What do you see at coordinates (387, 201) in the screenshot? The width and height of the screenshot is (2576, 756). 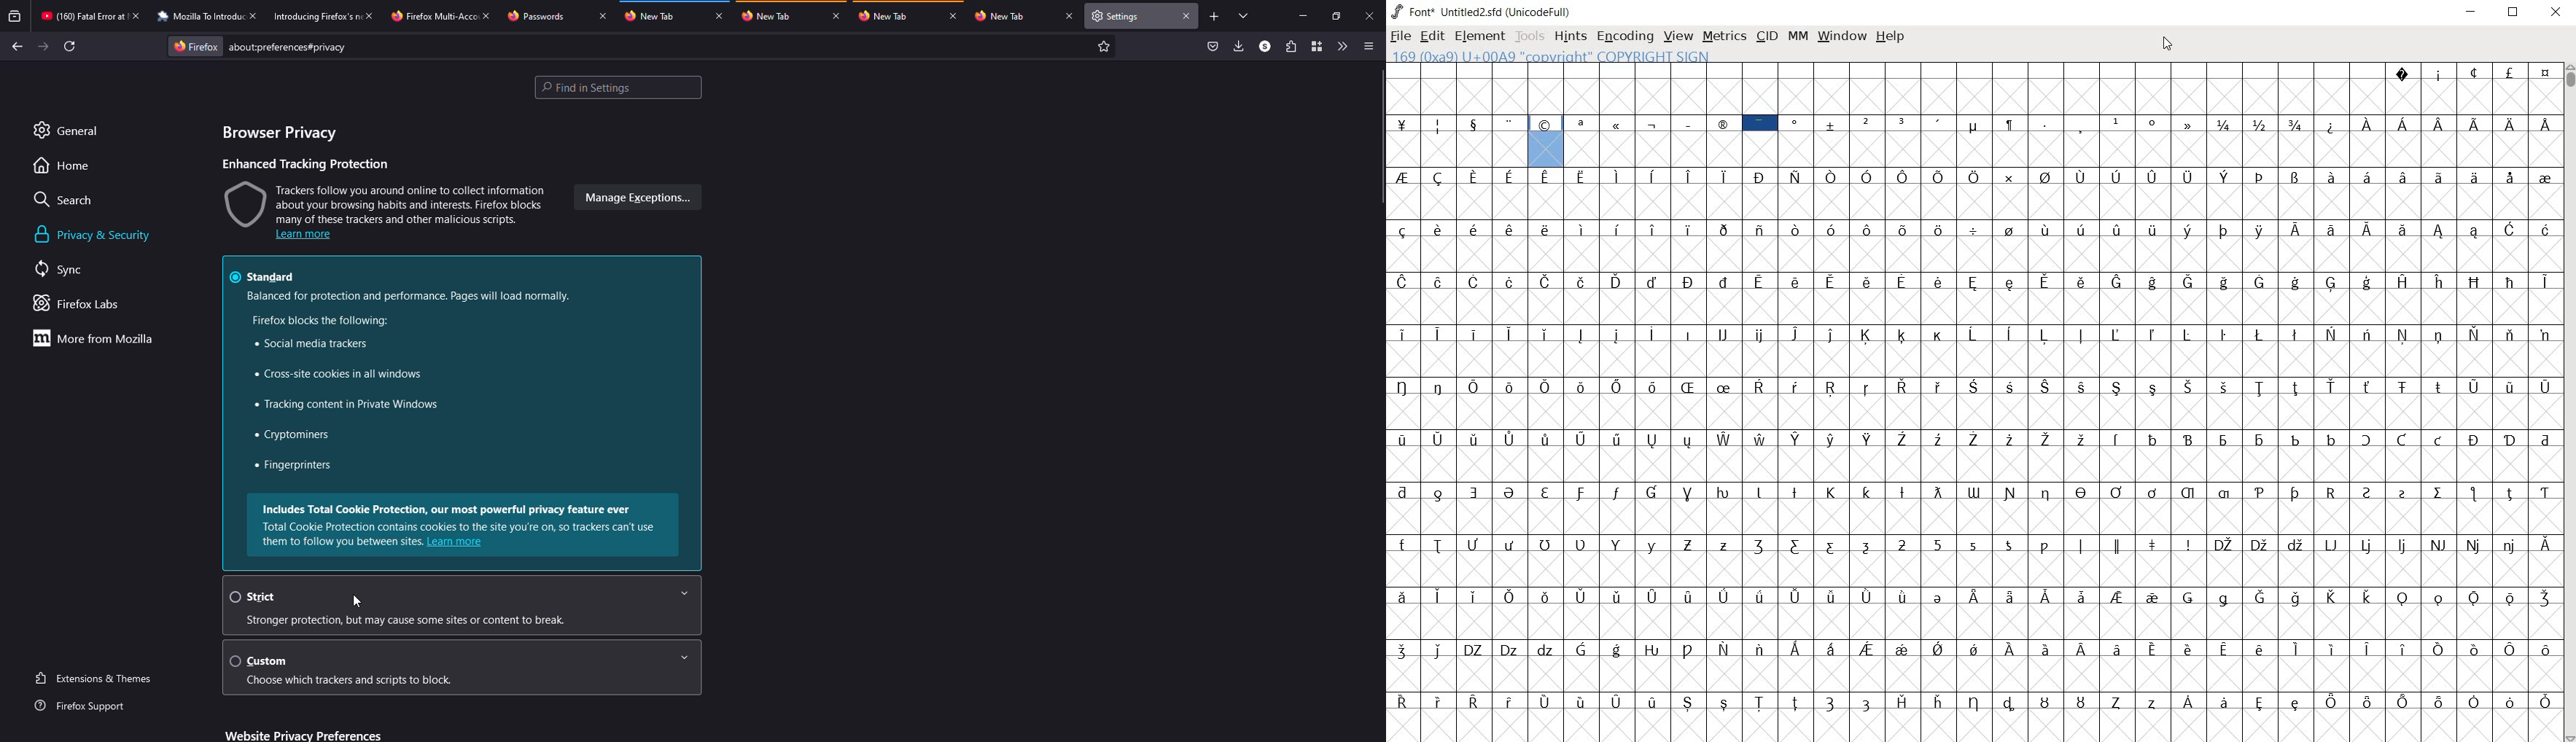 I see `info` at bounding box center [387, 201].